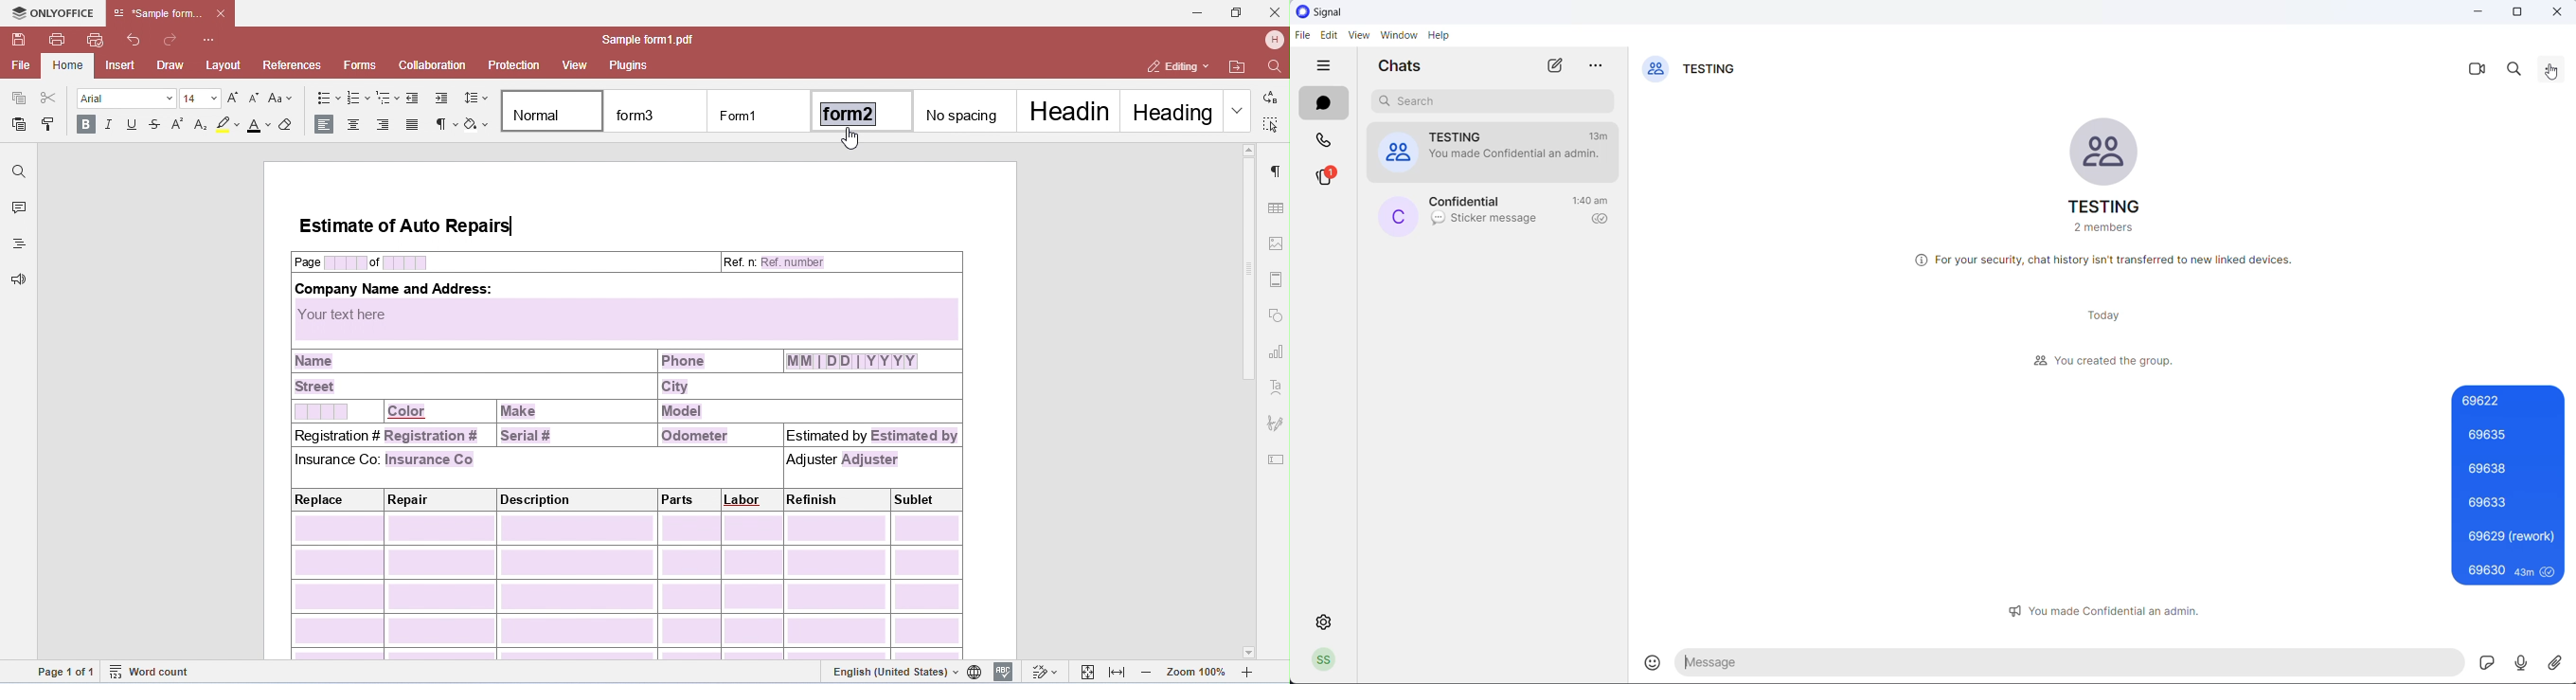 This screenshot has height=700, width=2576. I want to click on contact name, so click(1475, 201).